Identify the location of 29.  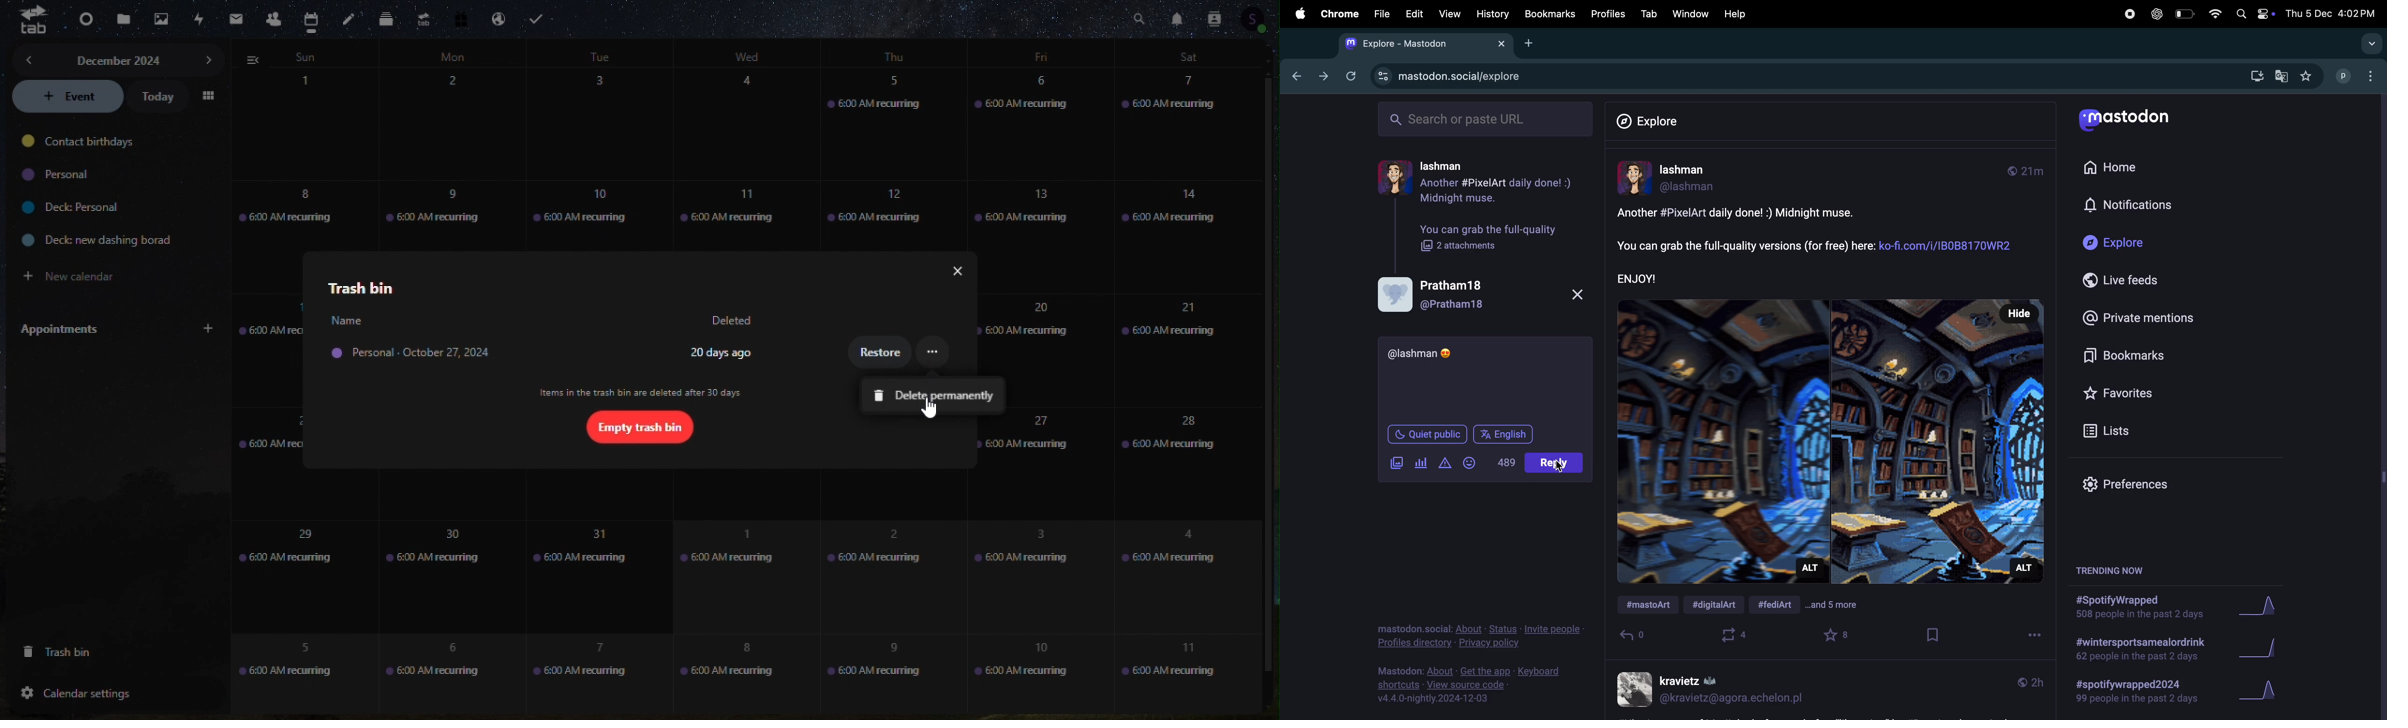
(301, 561).